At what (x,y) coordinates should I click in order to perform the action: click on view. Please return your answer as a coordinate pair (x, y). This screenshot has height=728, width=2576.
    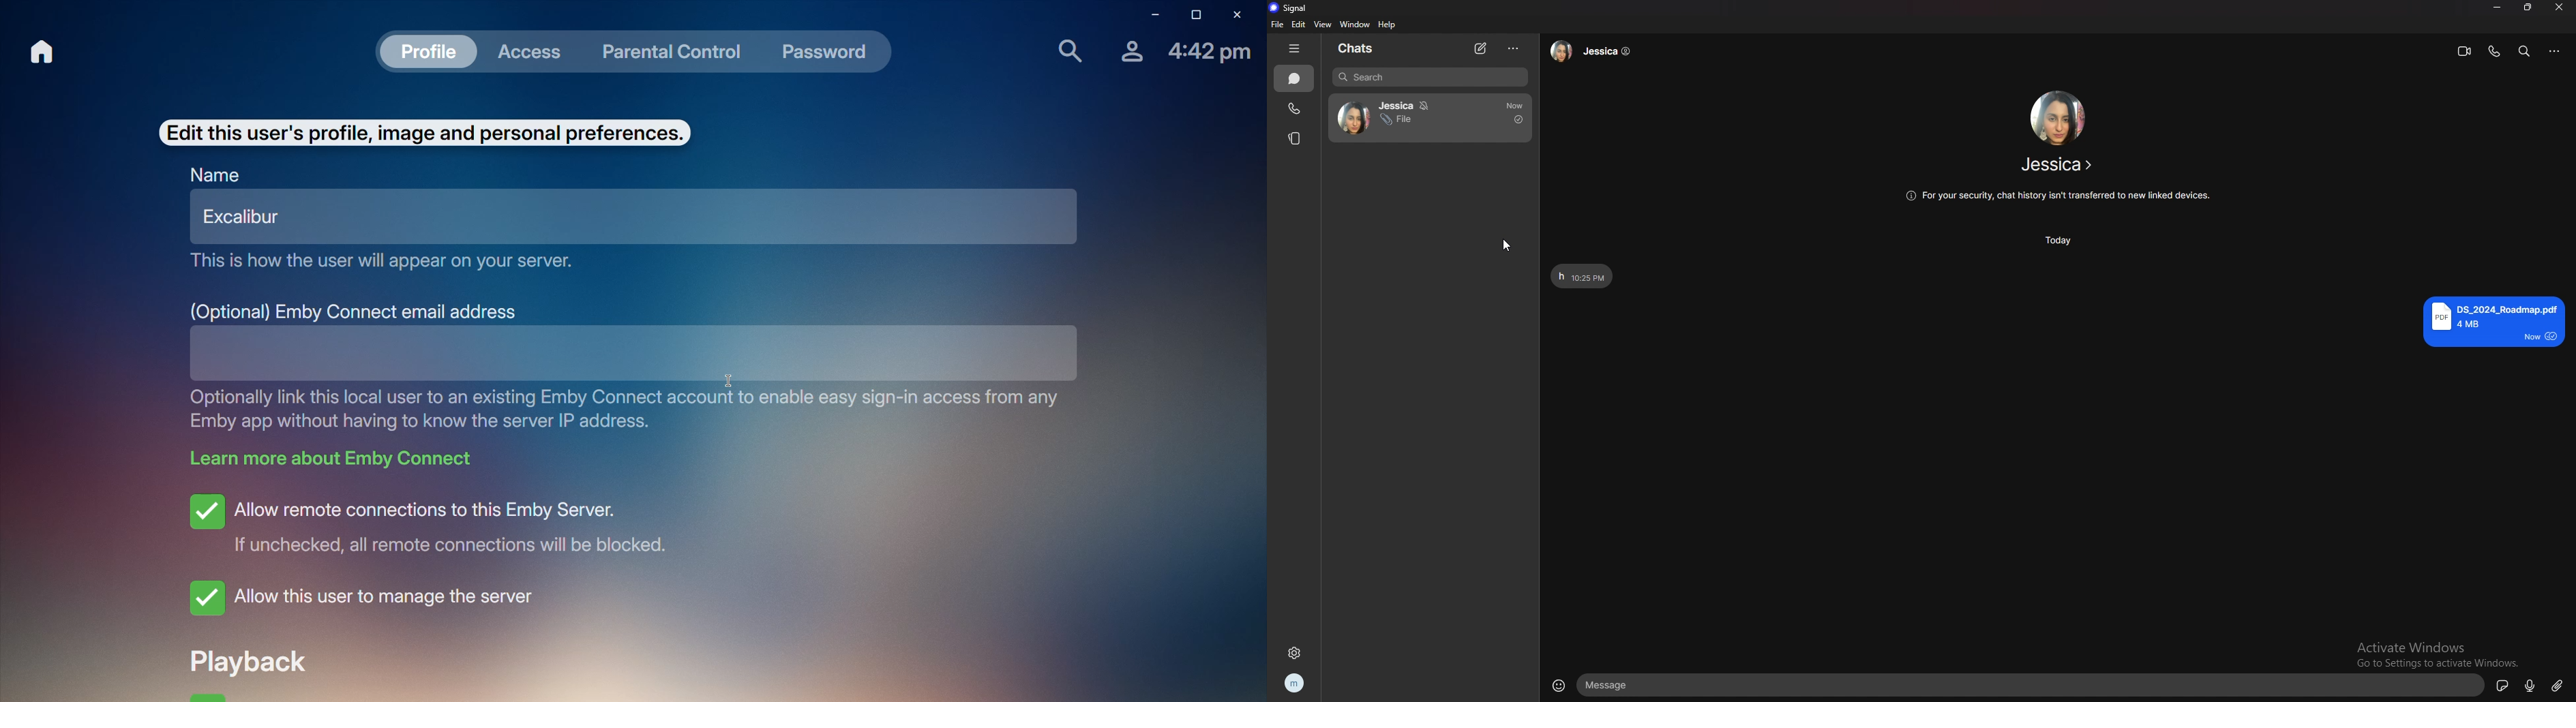
    Looking at the image, I should click on (1321, 24).